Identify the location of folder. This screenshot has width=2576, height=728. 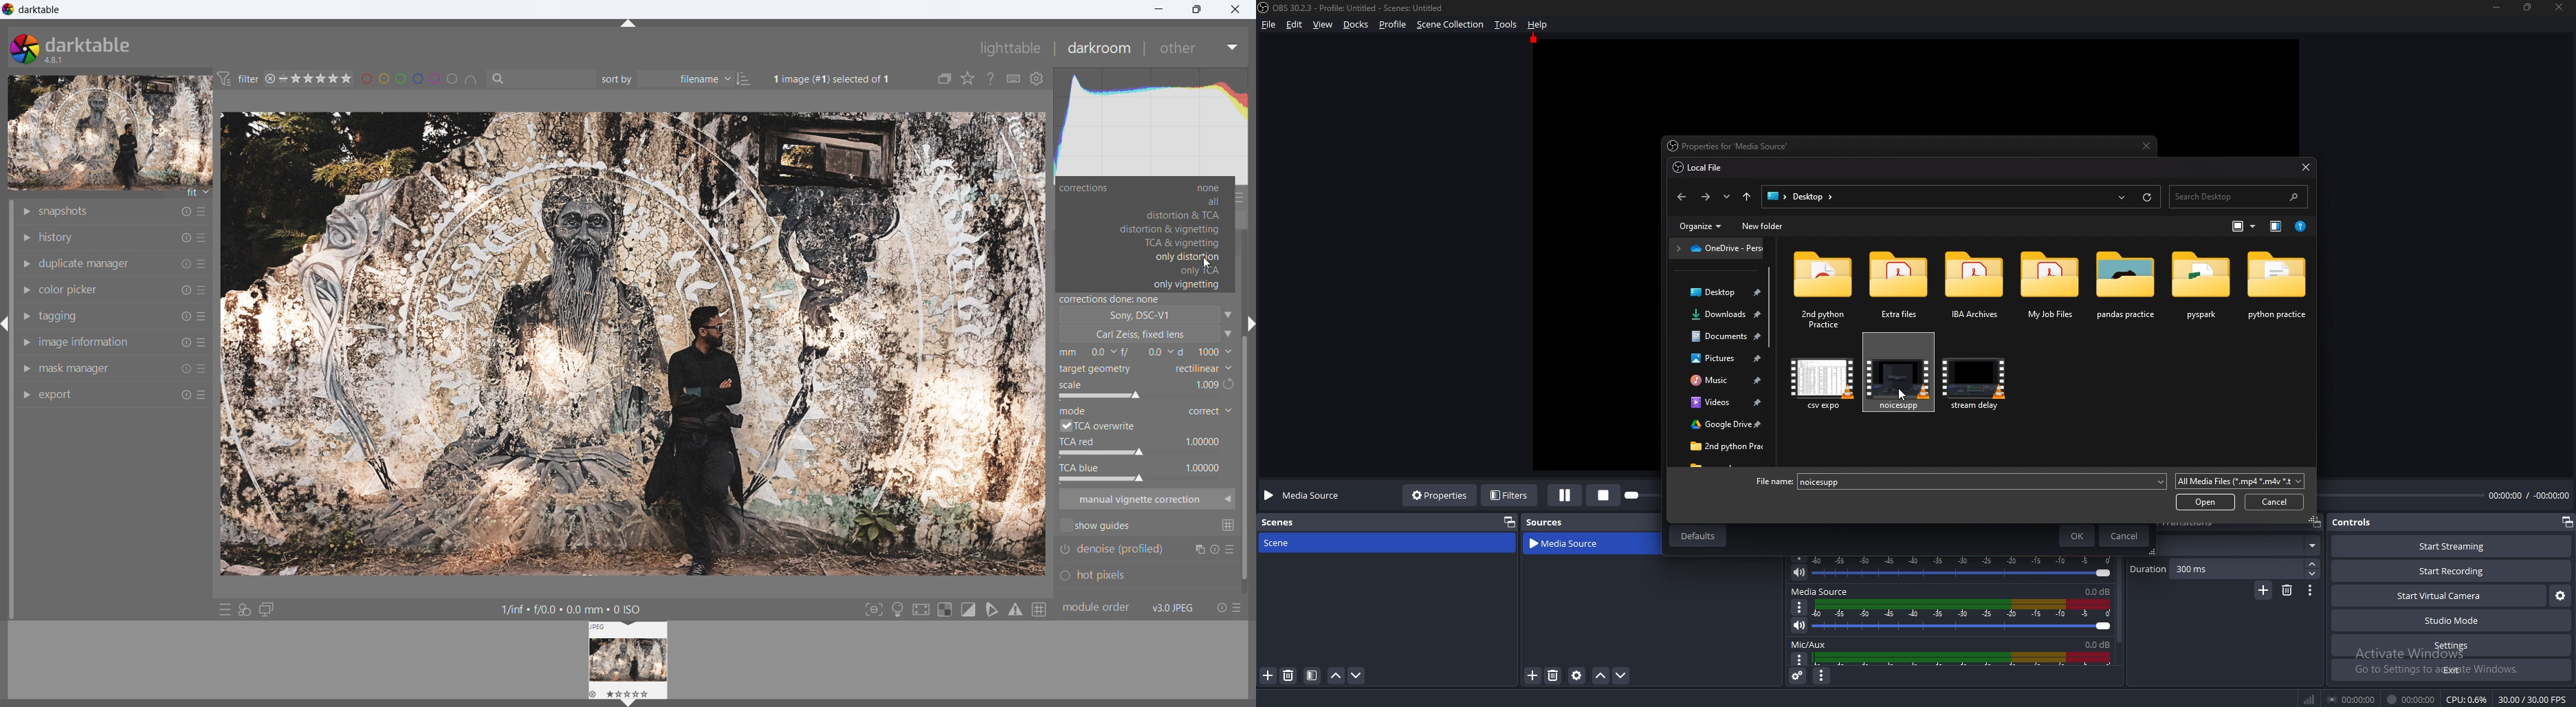
(1900, 289).